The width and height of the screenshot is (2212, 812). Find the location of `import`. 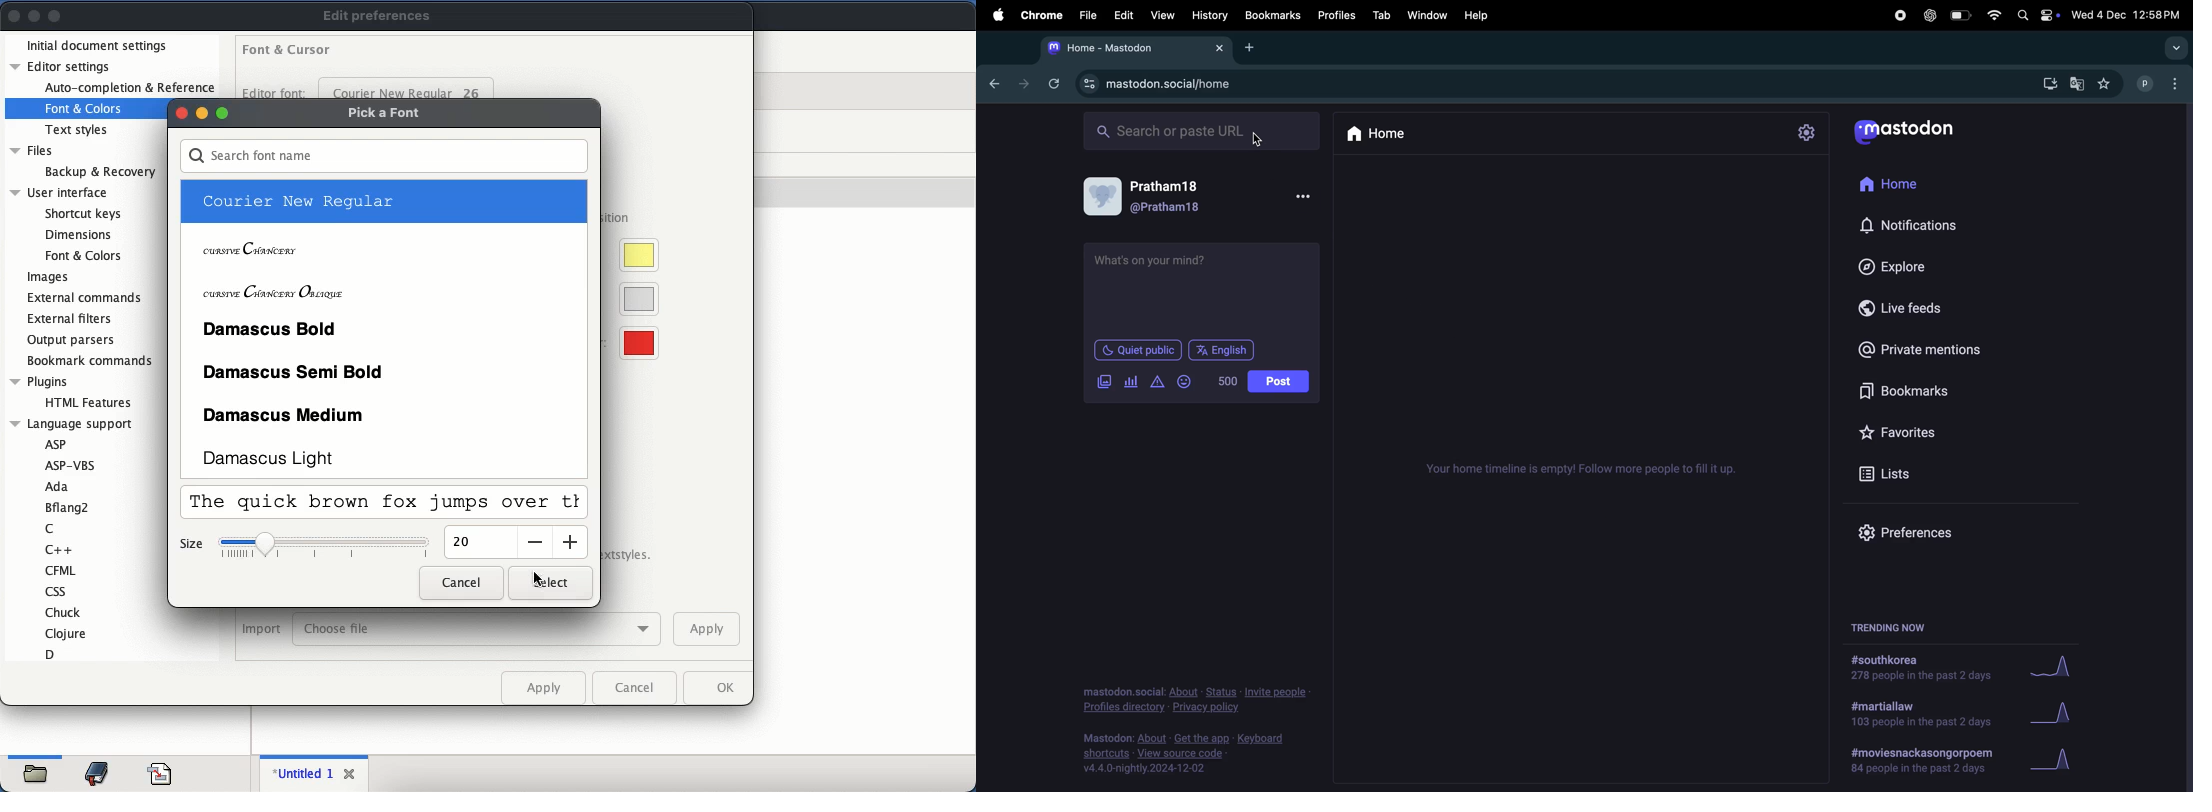

import is located at coordinates (261, 629).